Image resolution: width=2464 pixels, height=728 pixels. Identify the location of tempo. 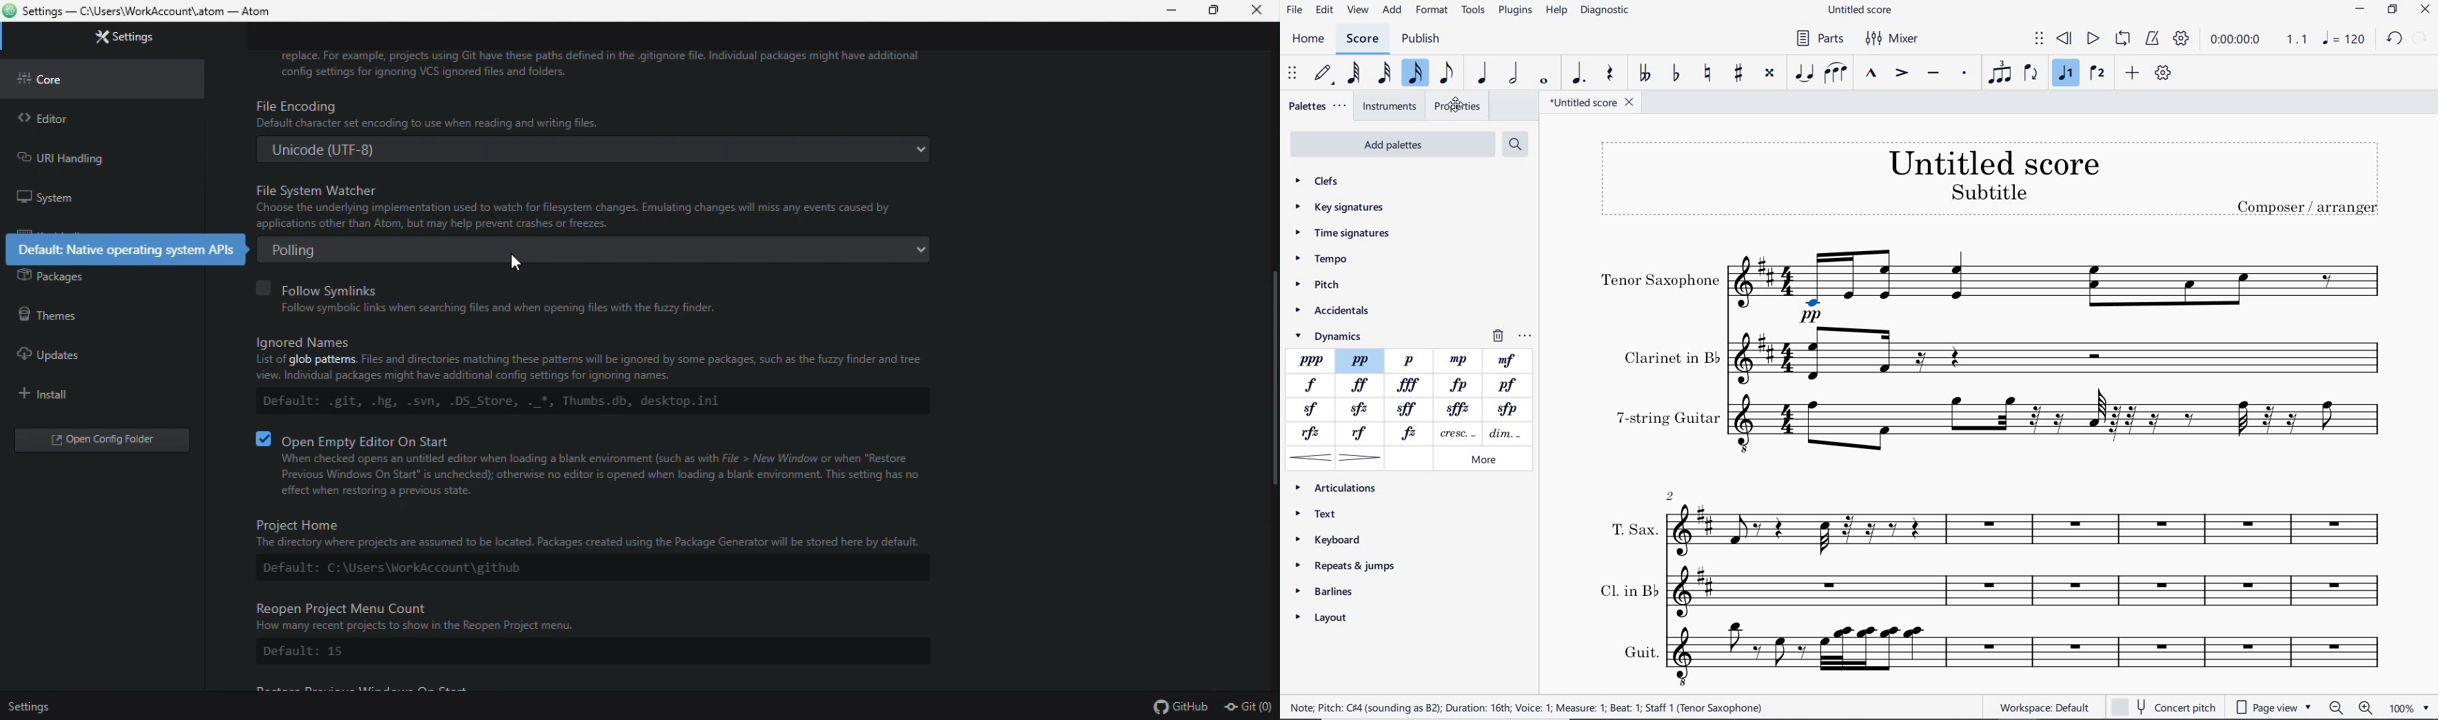
(1324, 257).